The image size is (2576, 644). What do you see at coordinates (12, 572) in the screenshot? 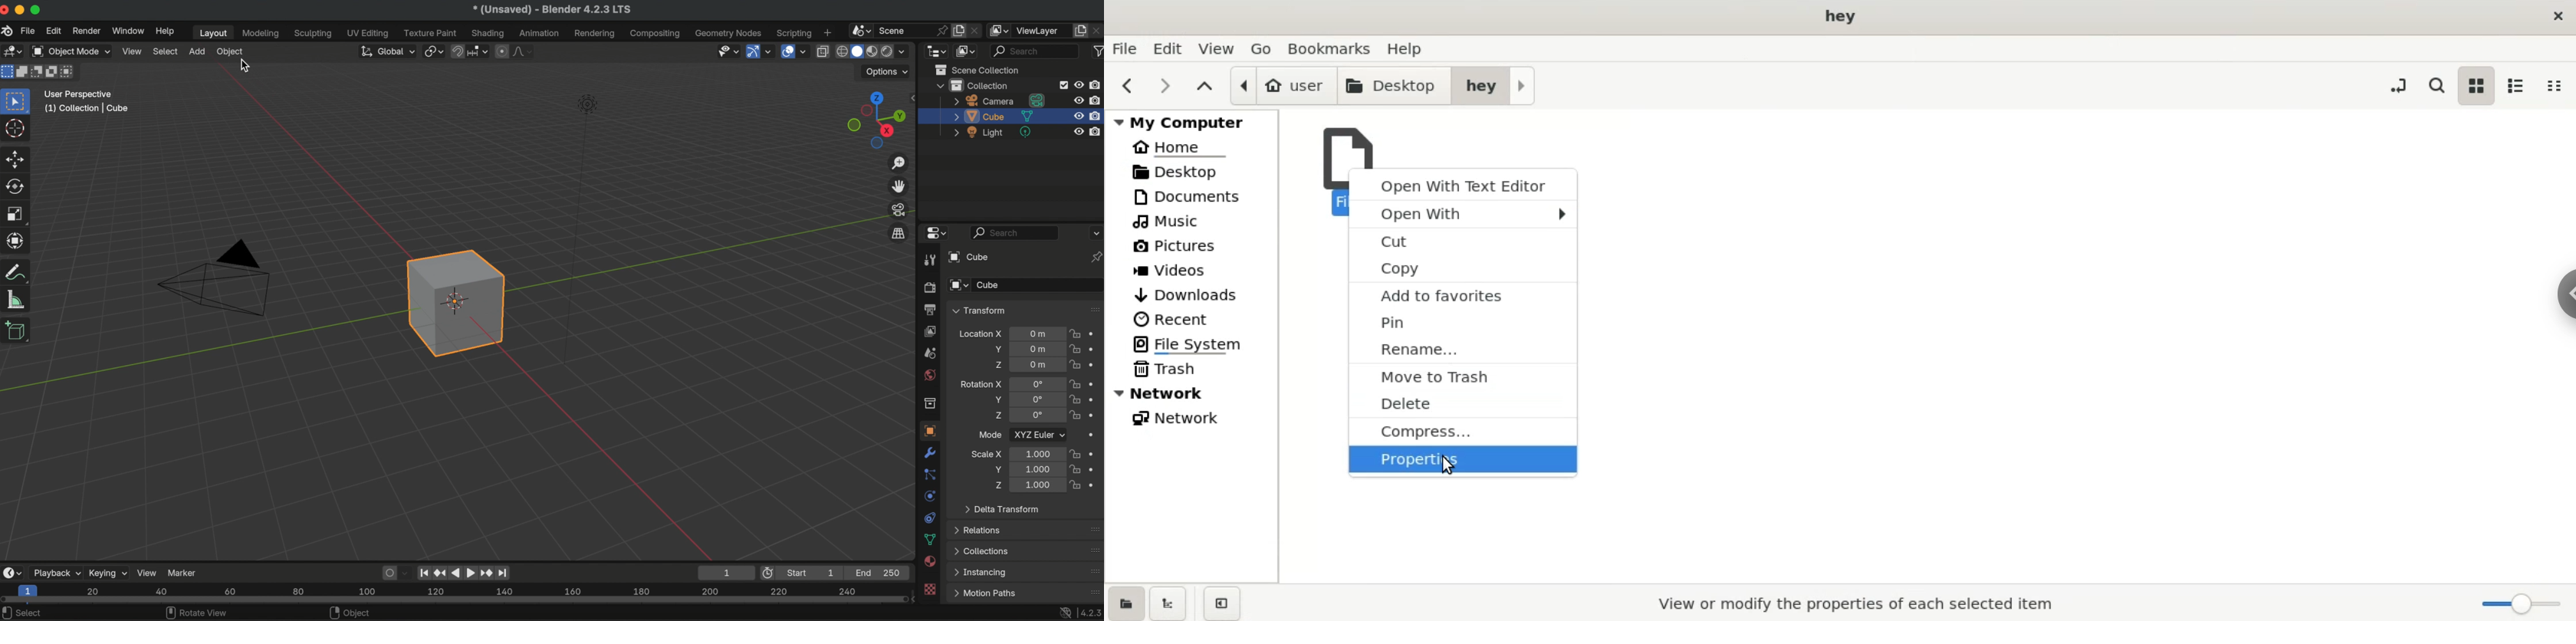
I see `editor type` at bounding box center [12, 572].